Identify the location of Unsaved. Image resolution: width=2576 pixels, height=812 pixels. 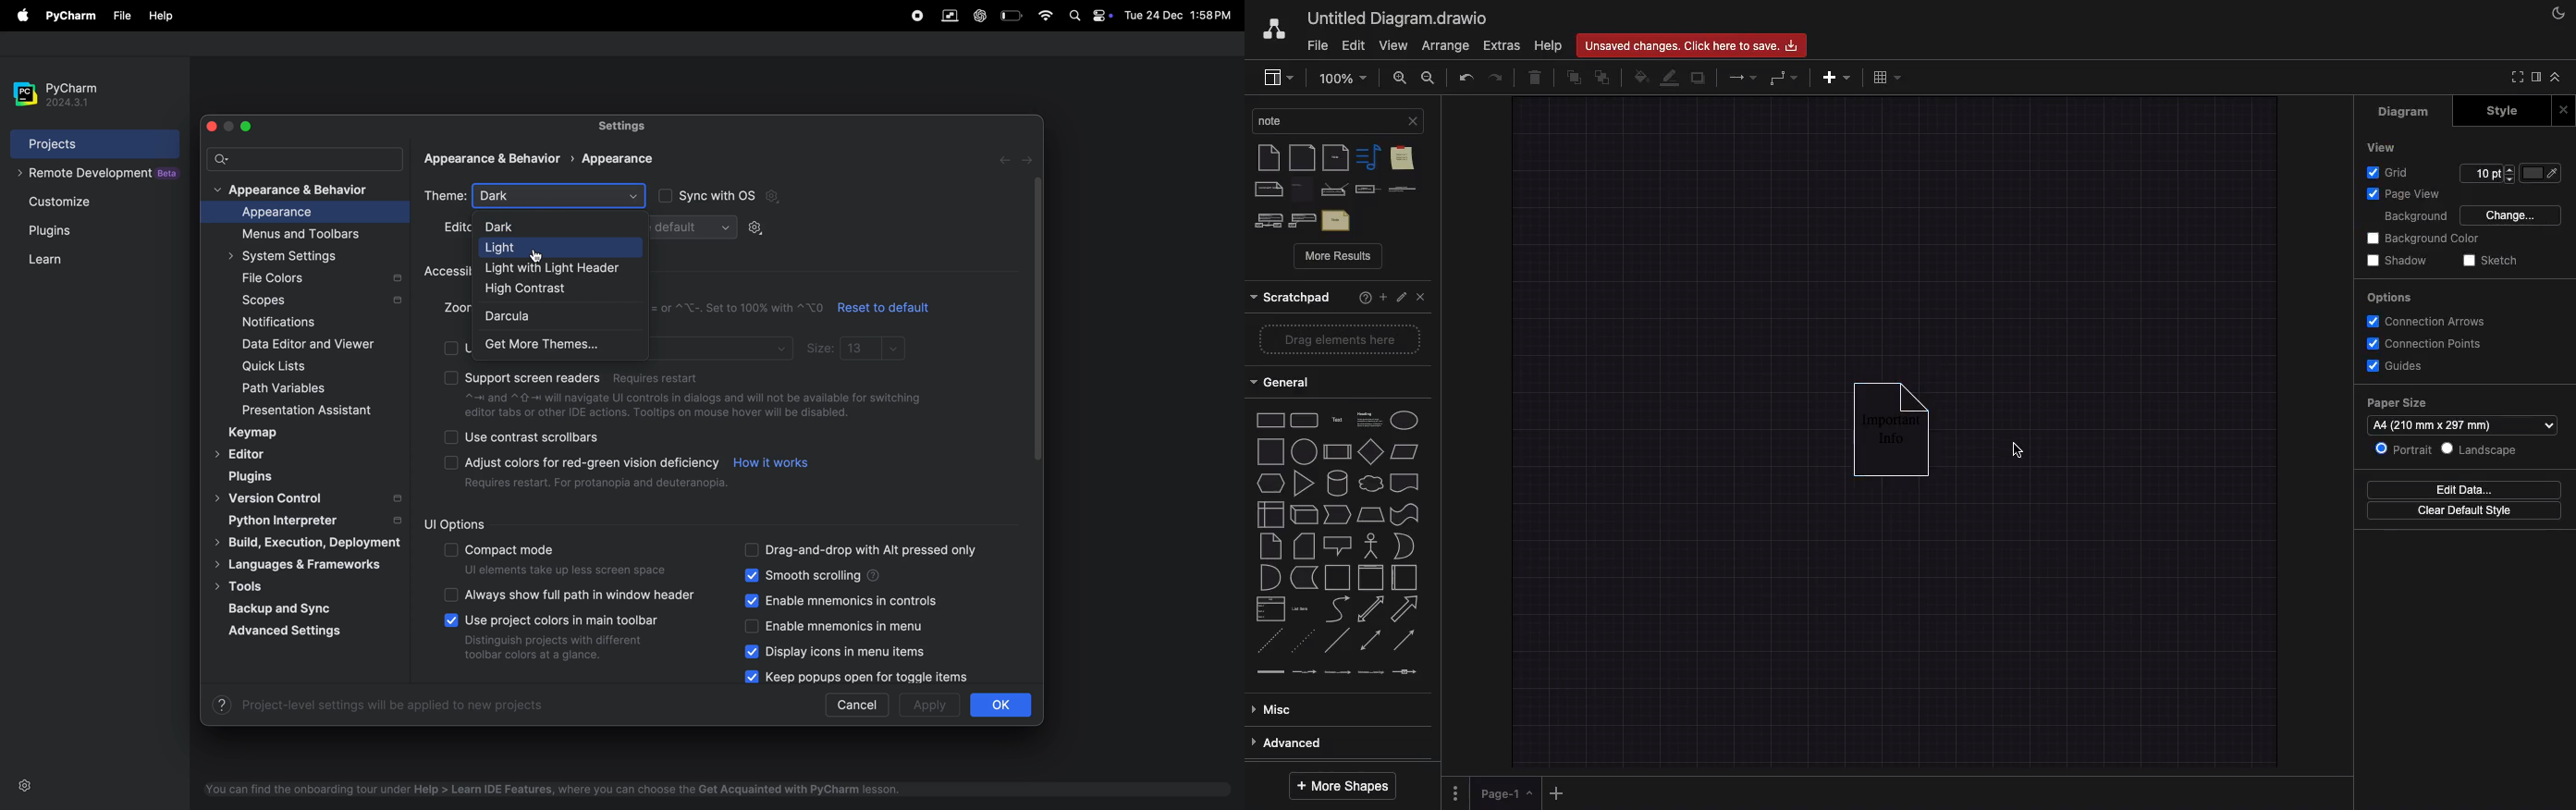
(1691, 46).